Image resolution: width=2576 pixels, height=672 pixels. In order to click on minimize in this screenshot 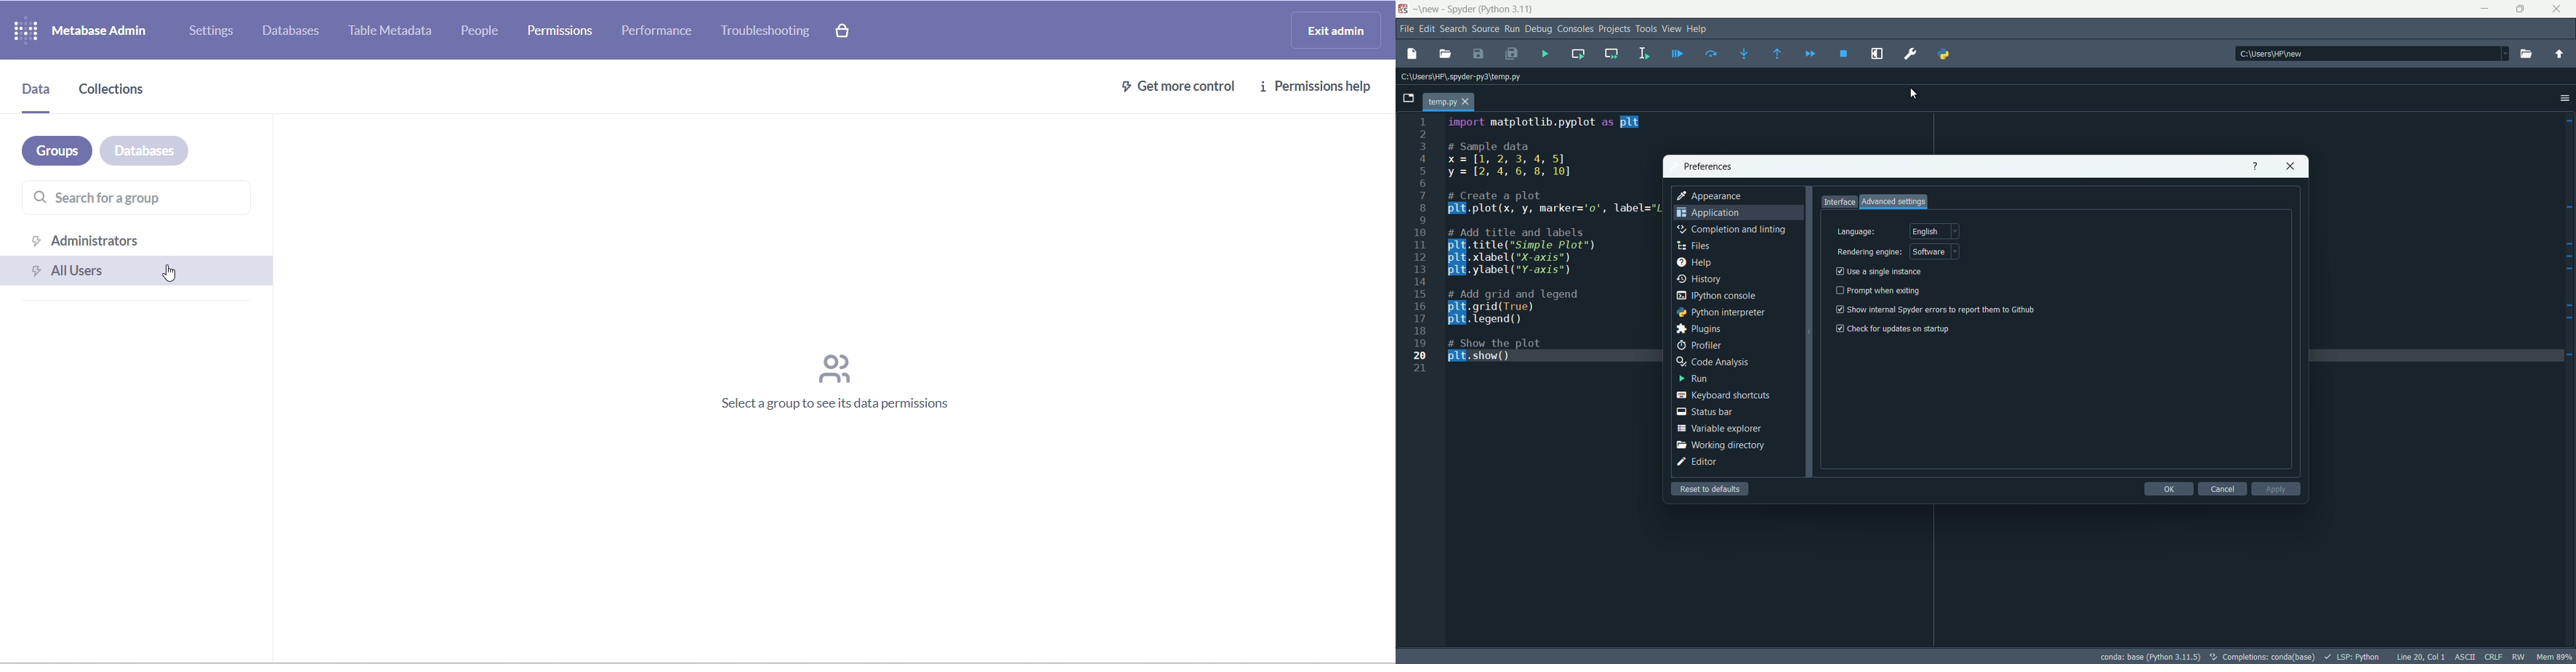, I will do `click(2486, 9)`.